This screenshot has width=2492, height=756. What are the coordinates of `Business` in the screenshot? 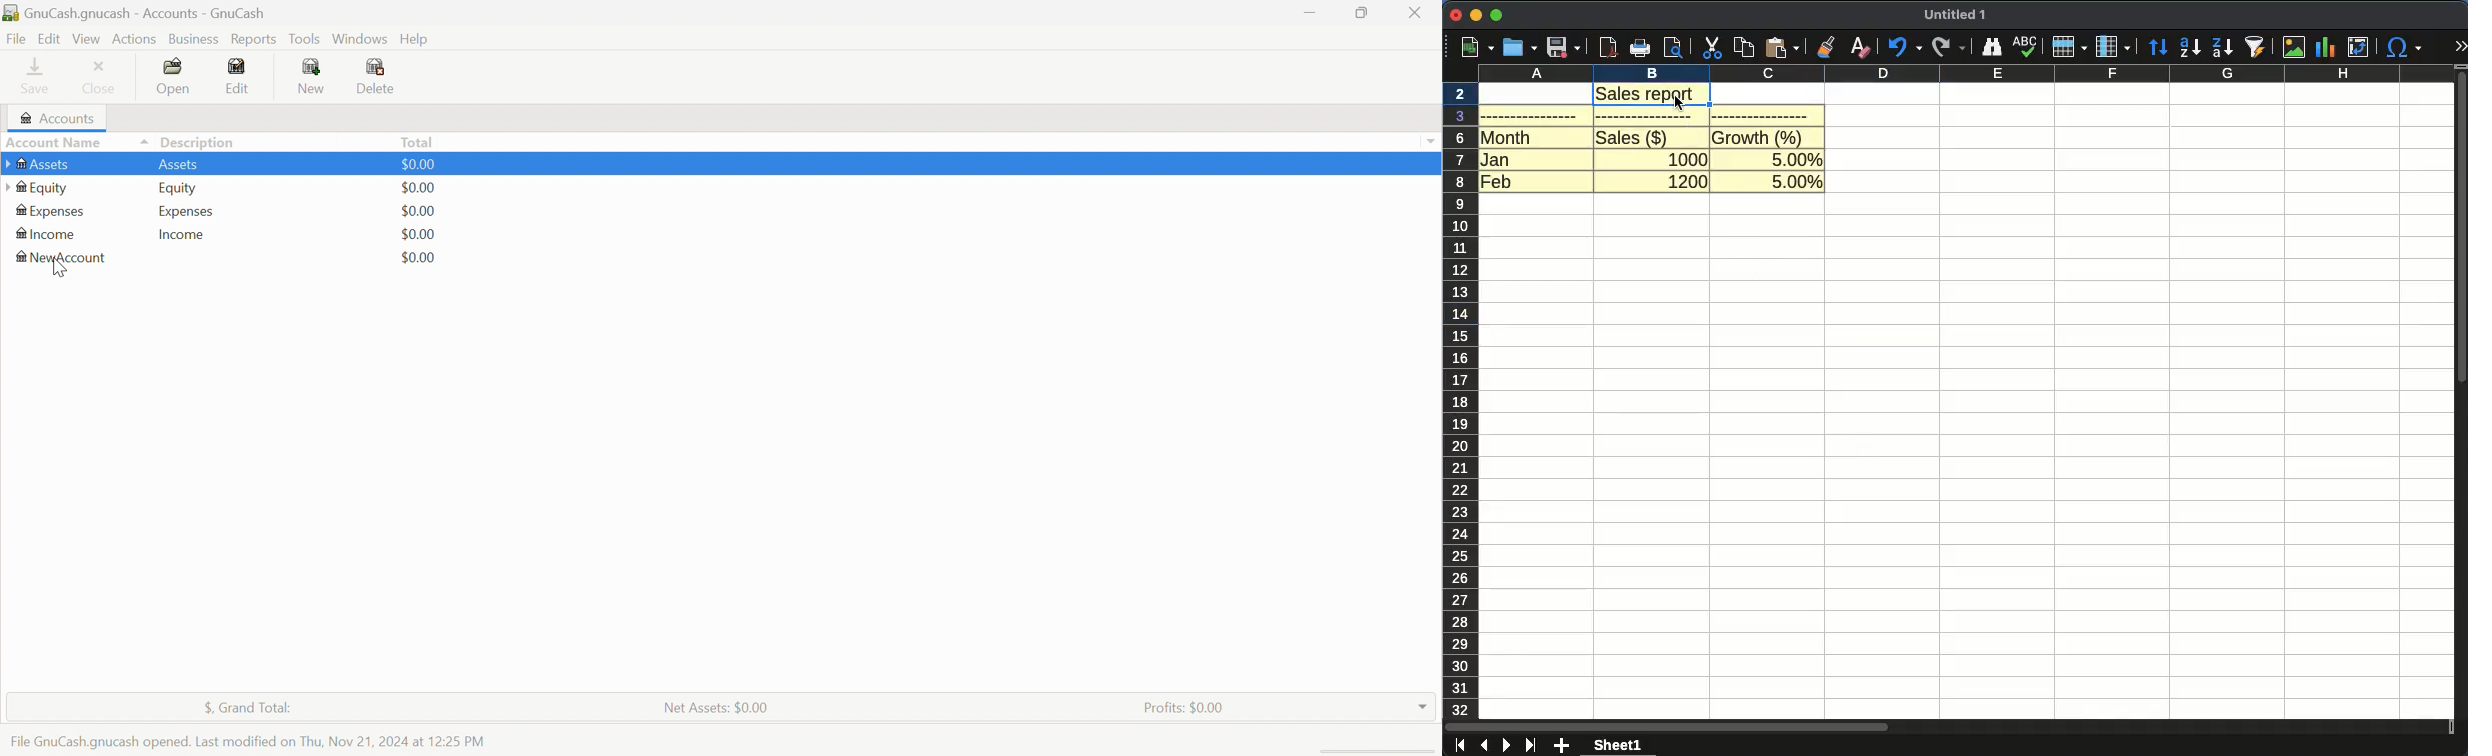 It's located at (197, 39).